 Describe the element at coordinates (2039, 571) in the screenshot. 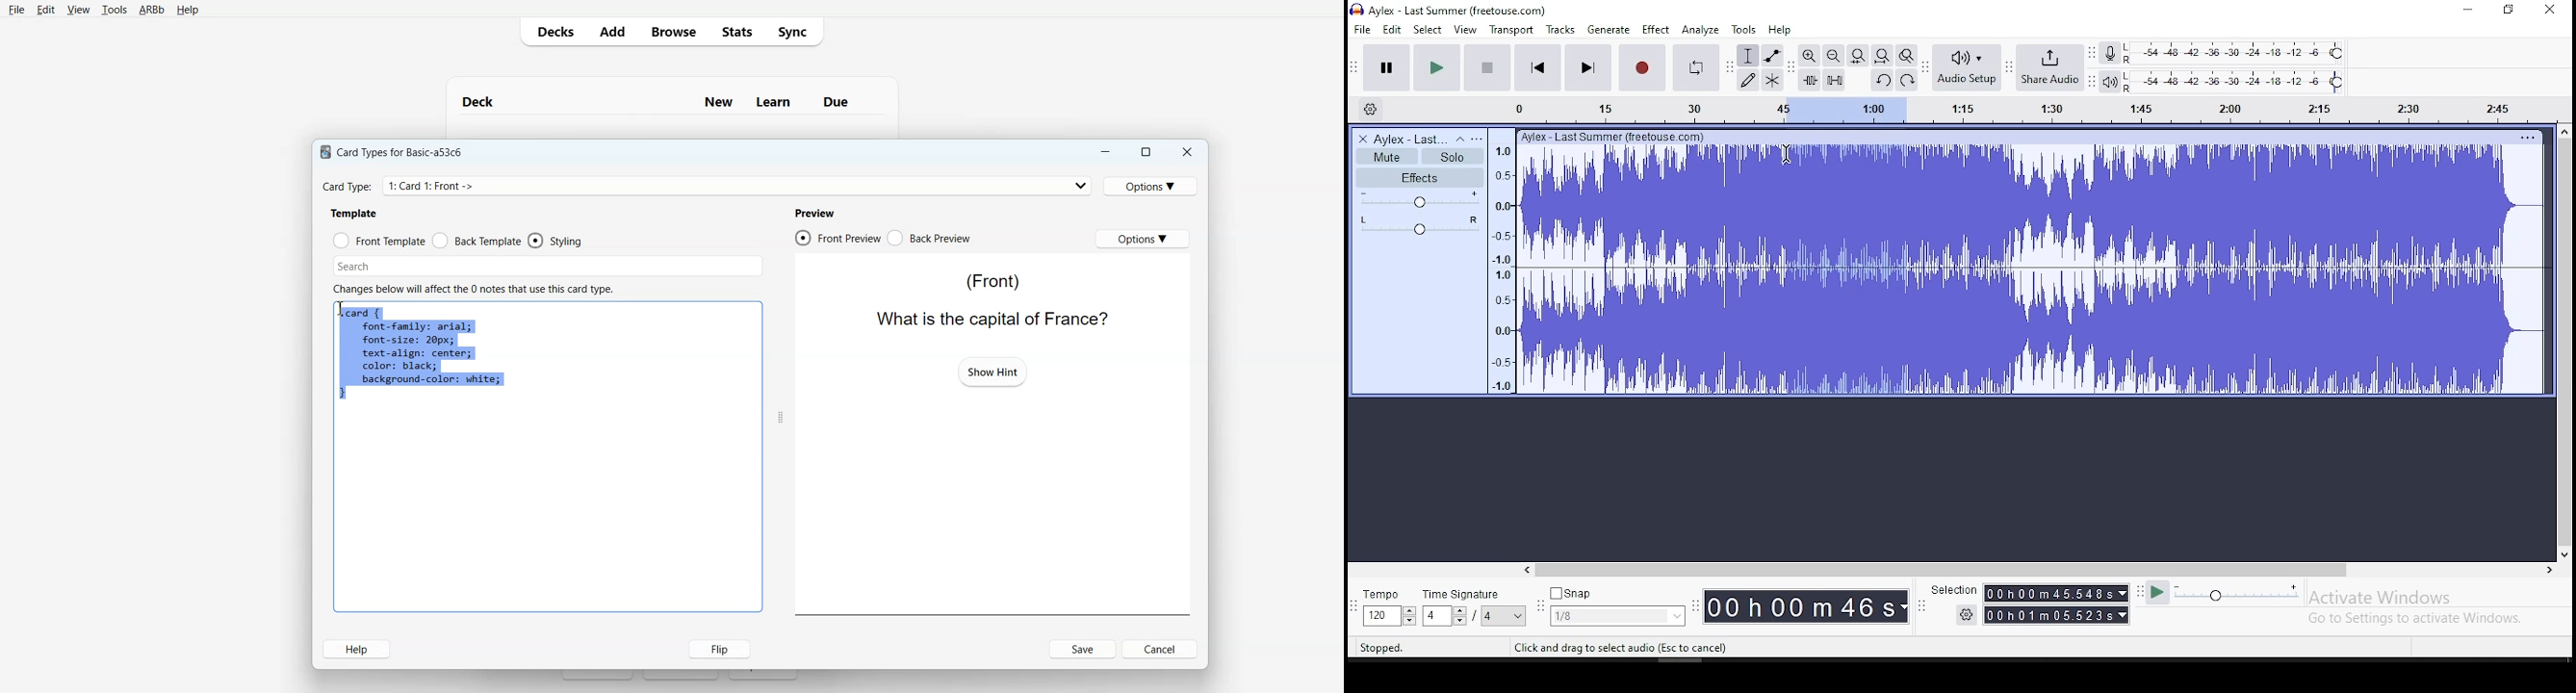

I see `scroll bar` at that location.